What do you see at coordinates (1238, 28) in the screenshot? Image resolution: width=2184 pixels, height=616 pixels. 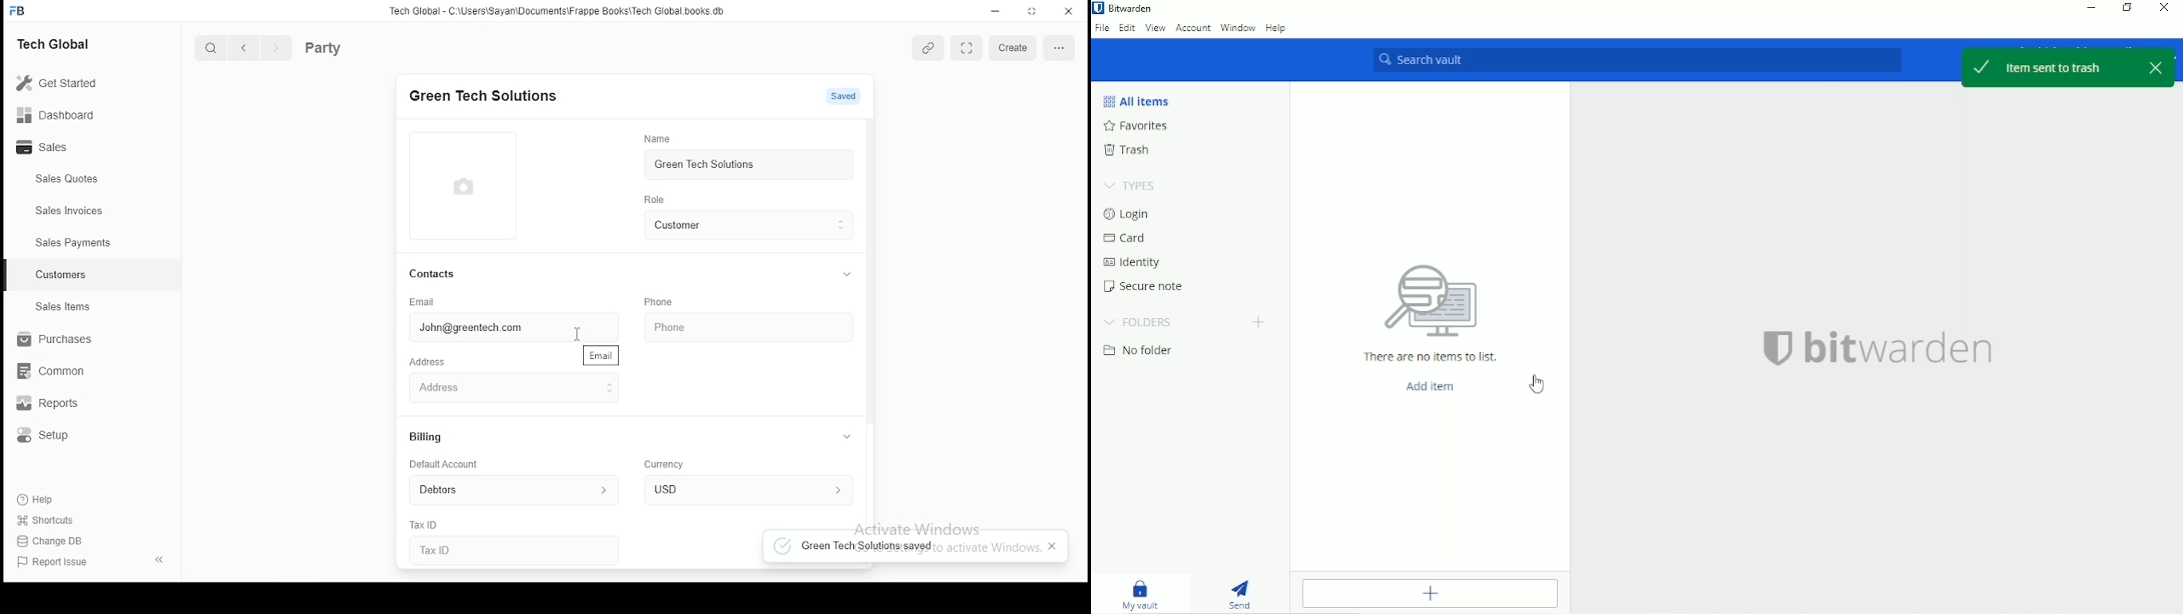 I see `Window` at bounding box center [1238, 28].